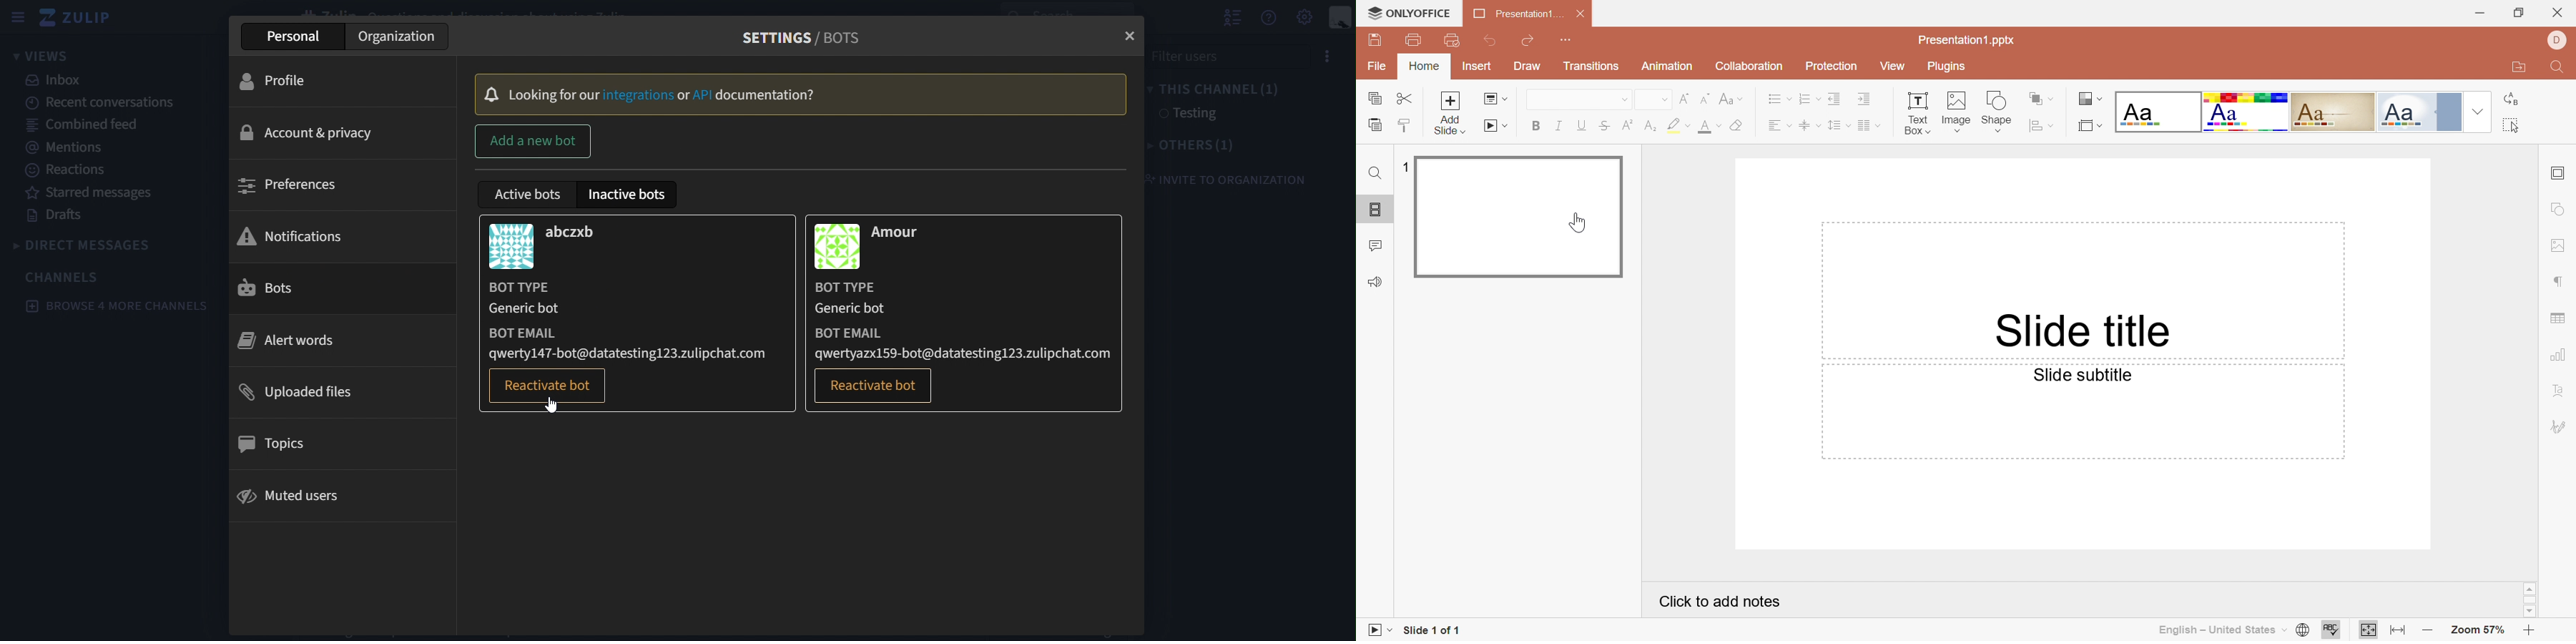 This screenshot has height=644, width=2576. I want to click on Numbering, so click(1804, 98).